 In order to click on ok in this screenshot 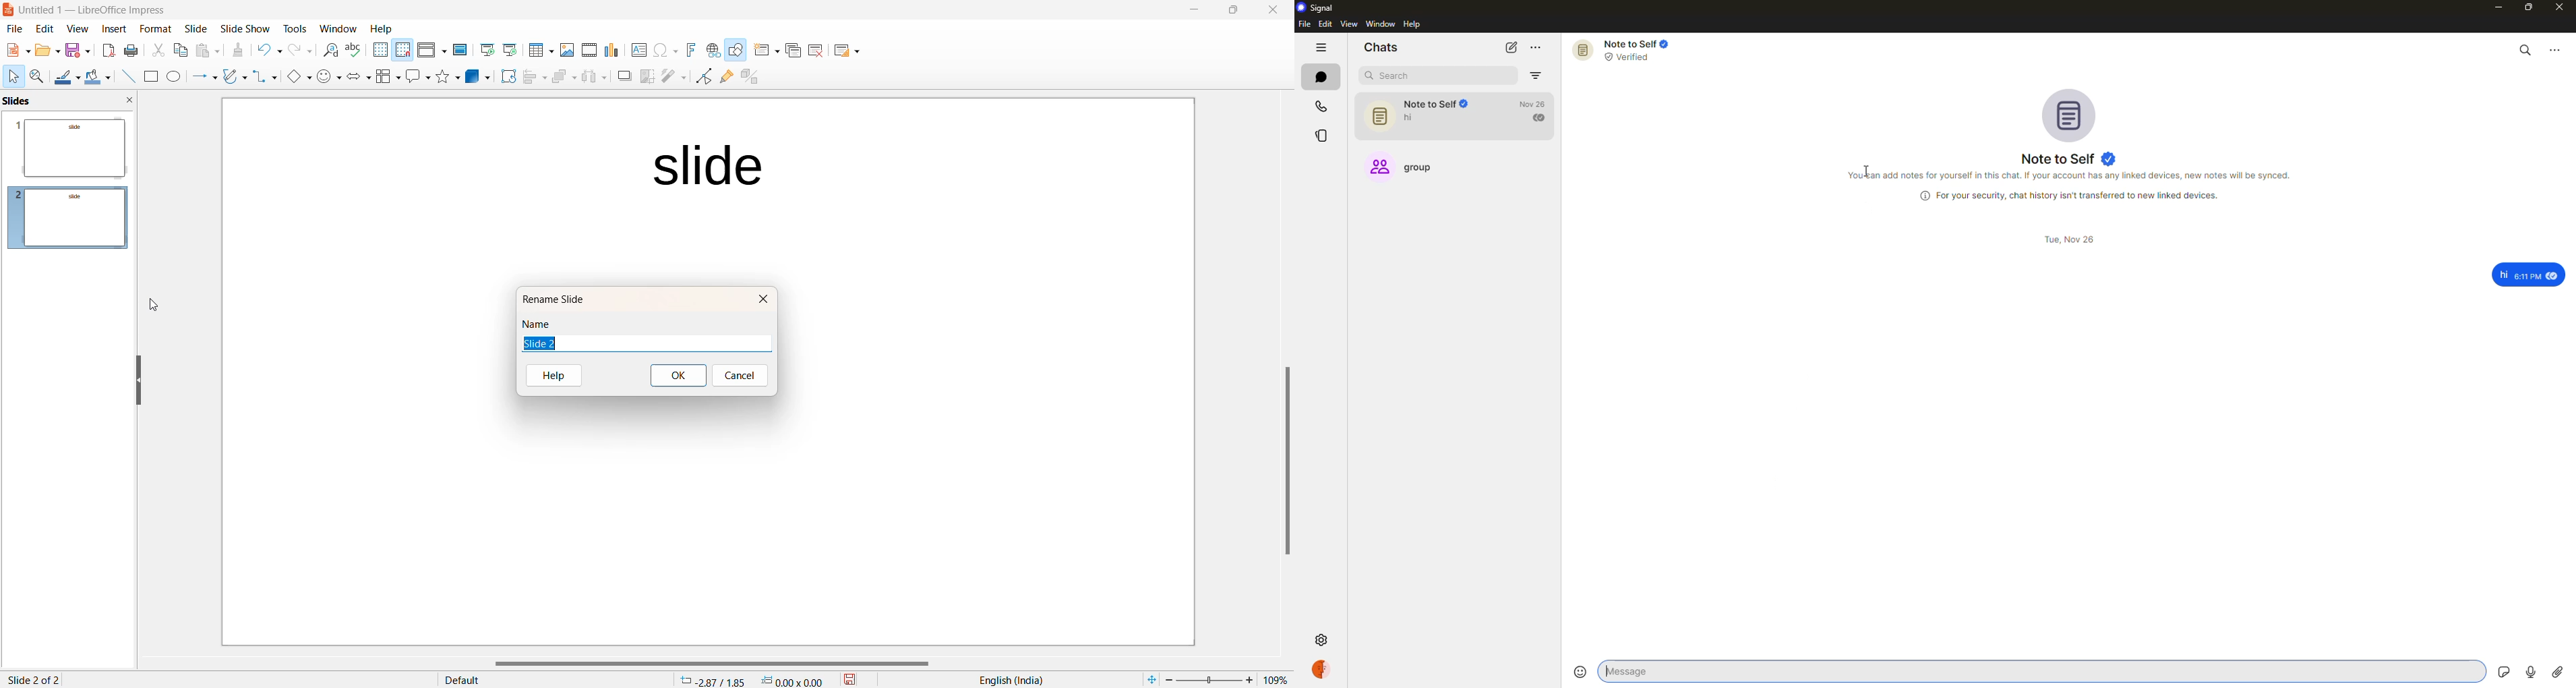, I will do `click(678, 376)`.